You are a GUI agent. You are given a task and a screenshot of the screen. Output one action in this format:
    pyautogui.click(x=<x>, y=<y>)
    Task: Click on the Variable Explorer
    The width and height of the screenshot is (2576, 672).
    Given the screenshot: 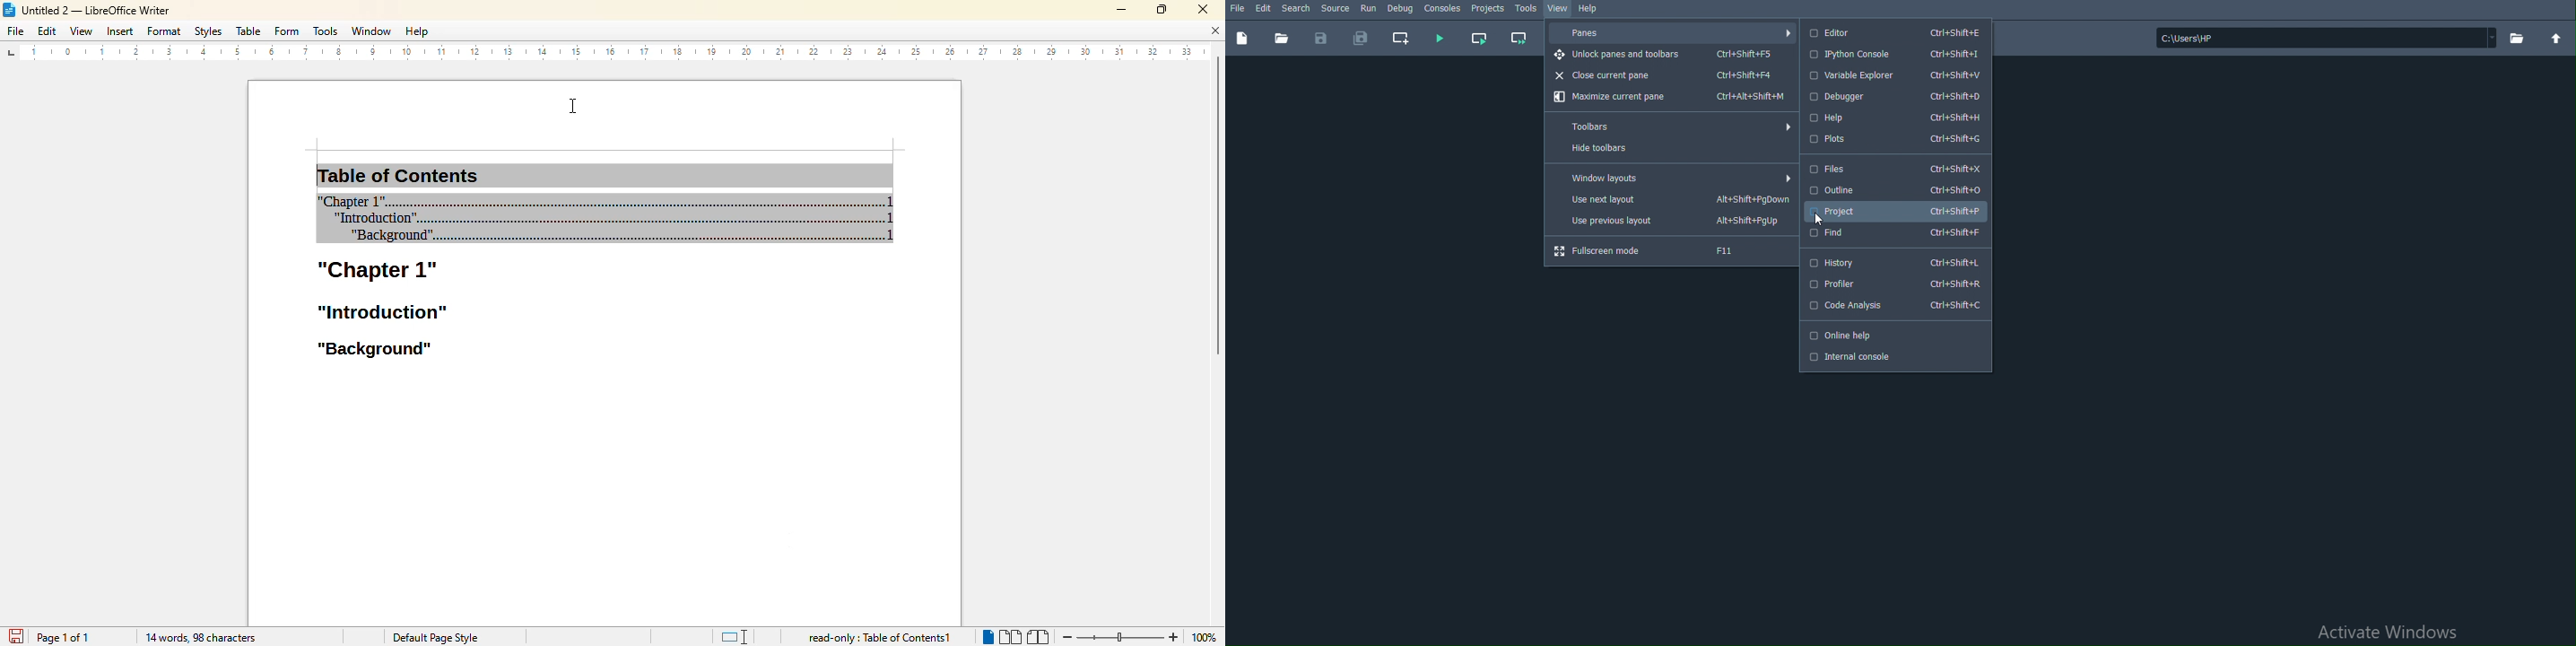 What is the action you would take?
    pyautogui.click(x=1892, y=75)
    